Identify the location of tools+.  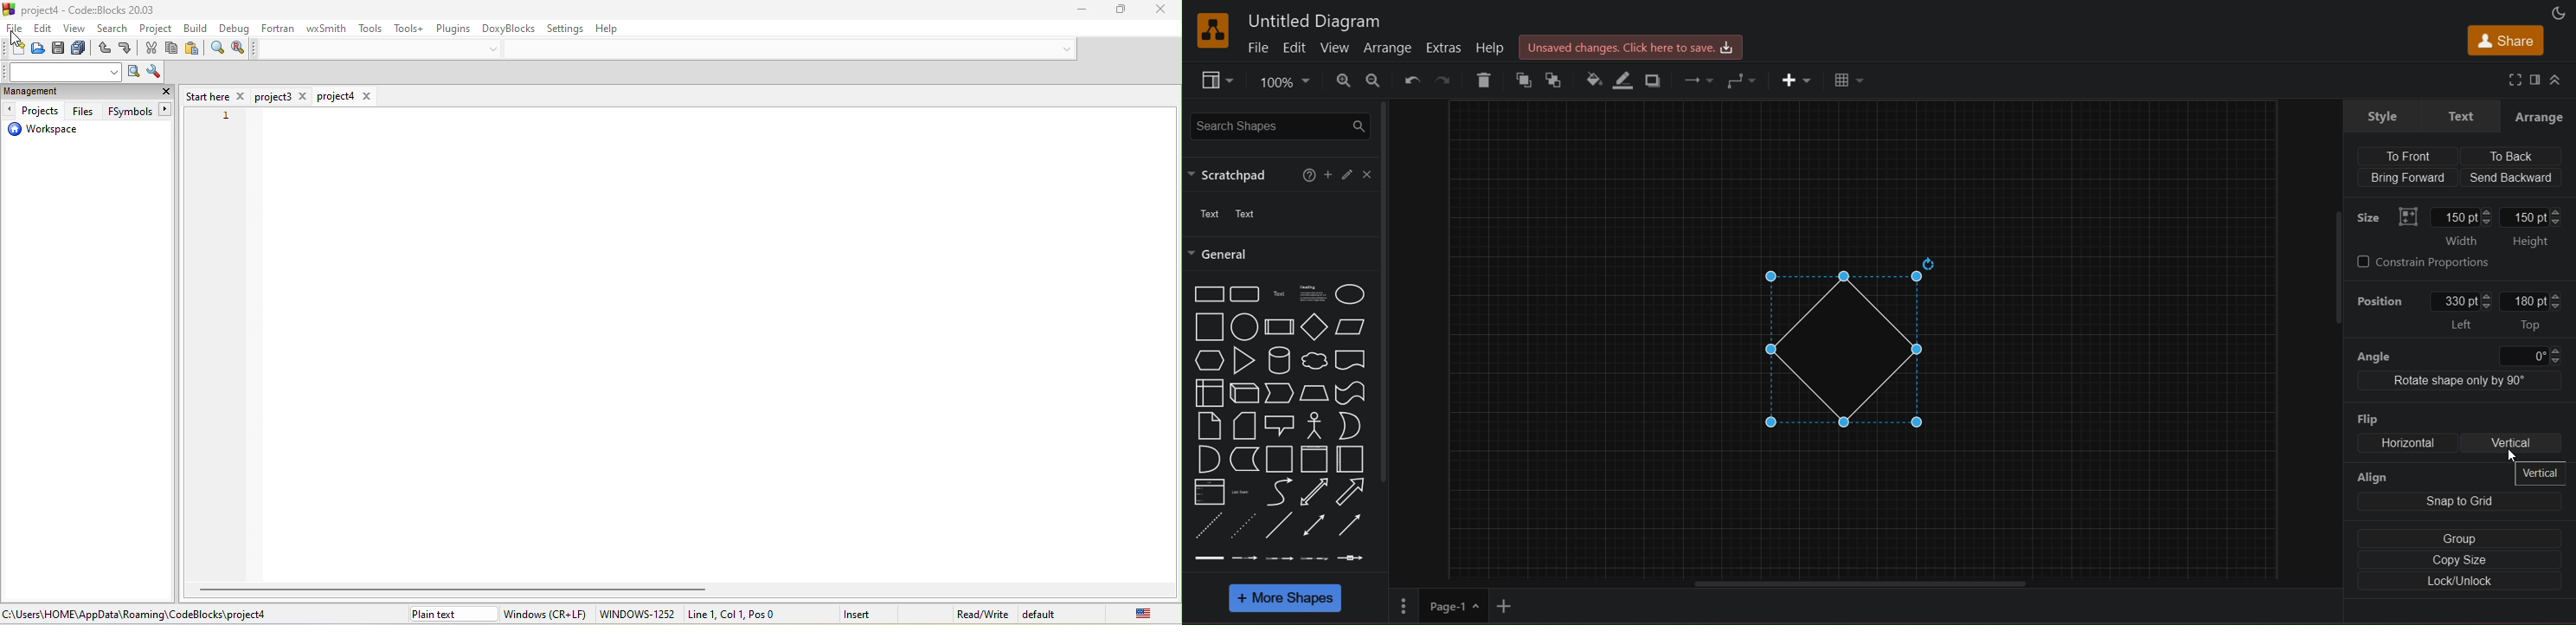
(410, 28).